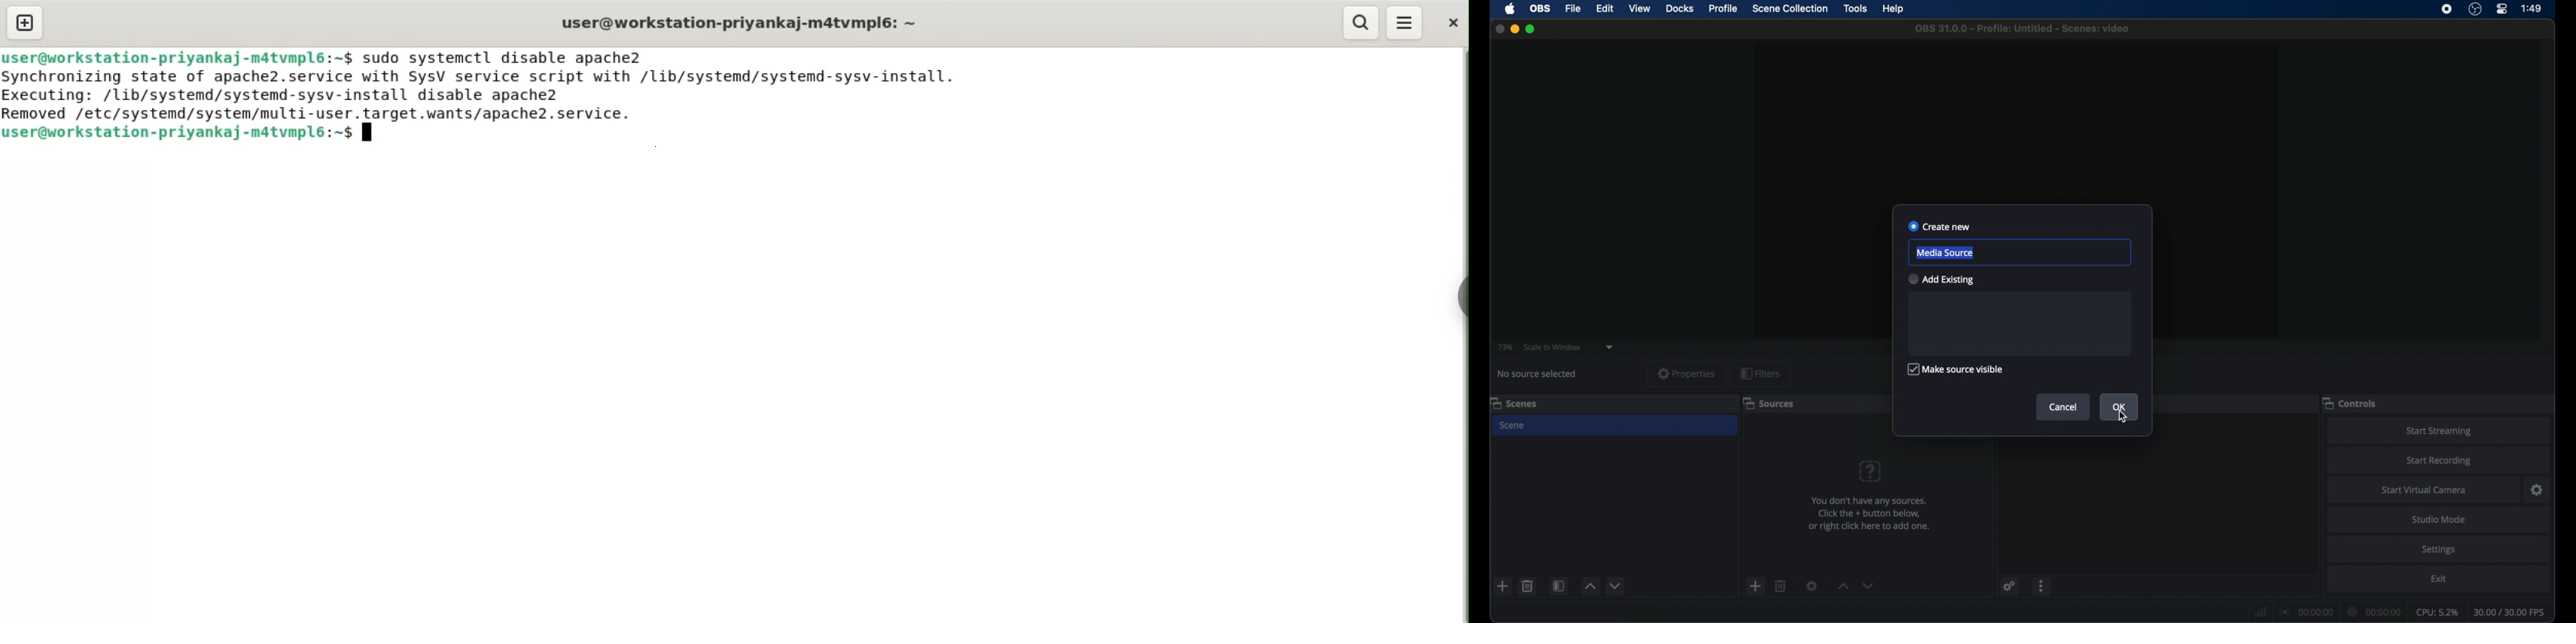 The image size is (2576, 644). What do you see at coordinates (2261, 611) in the screenshot?
I see `network` at bounding box center [2261, 611].